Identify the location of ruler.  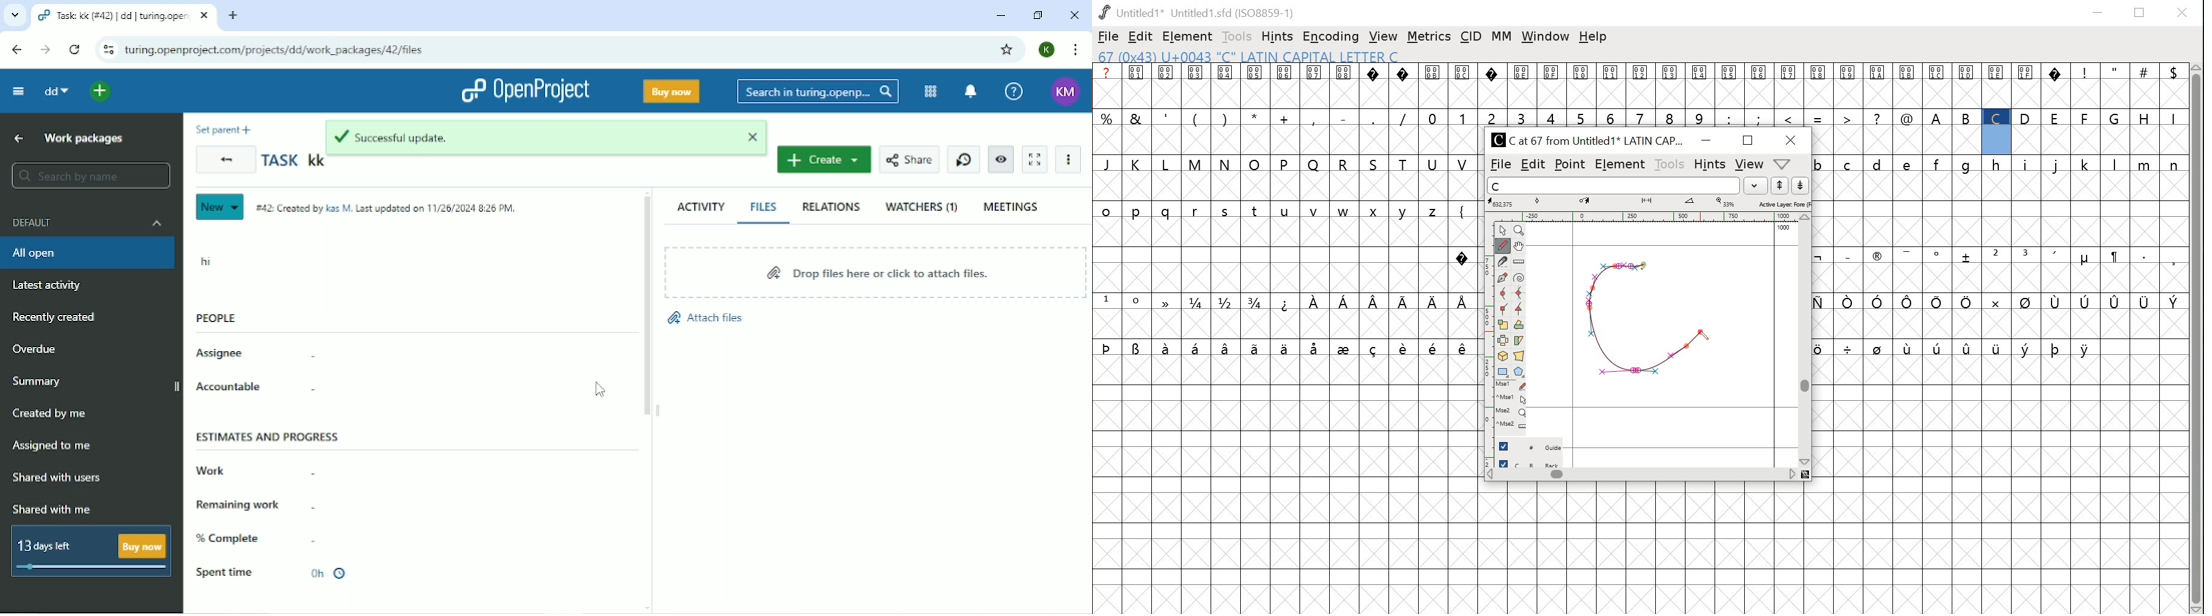
(1521, 262).